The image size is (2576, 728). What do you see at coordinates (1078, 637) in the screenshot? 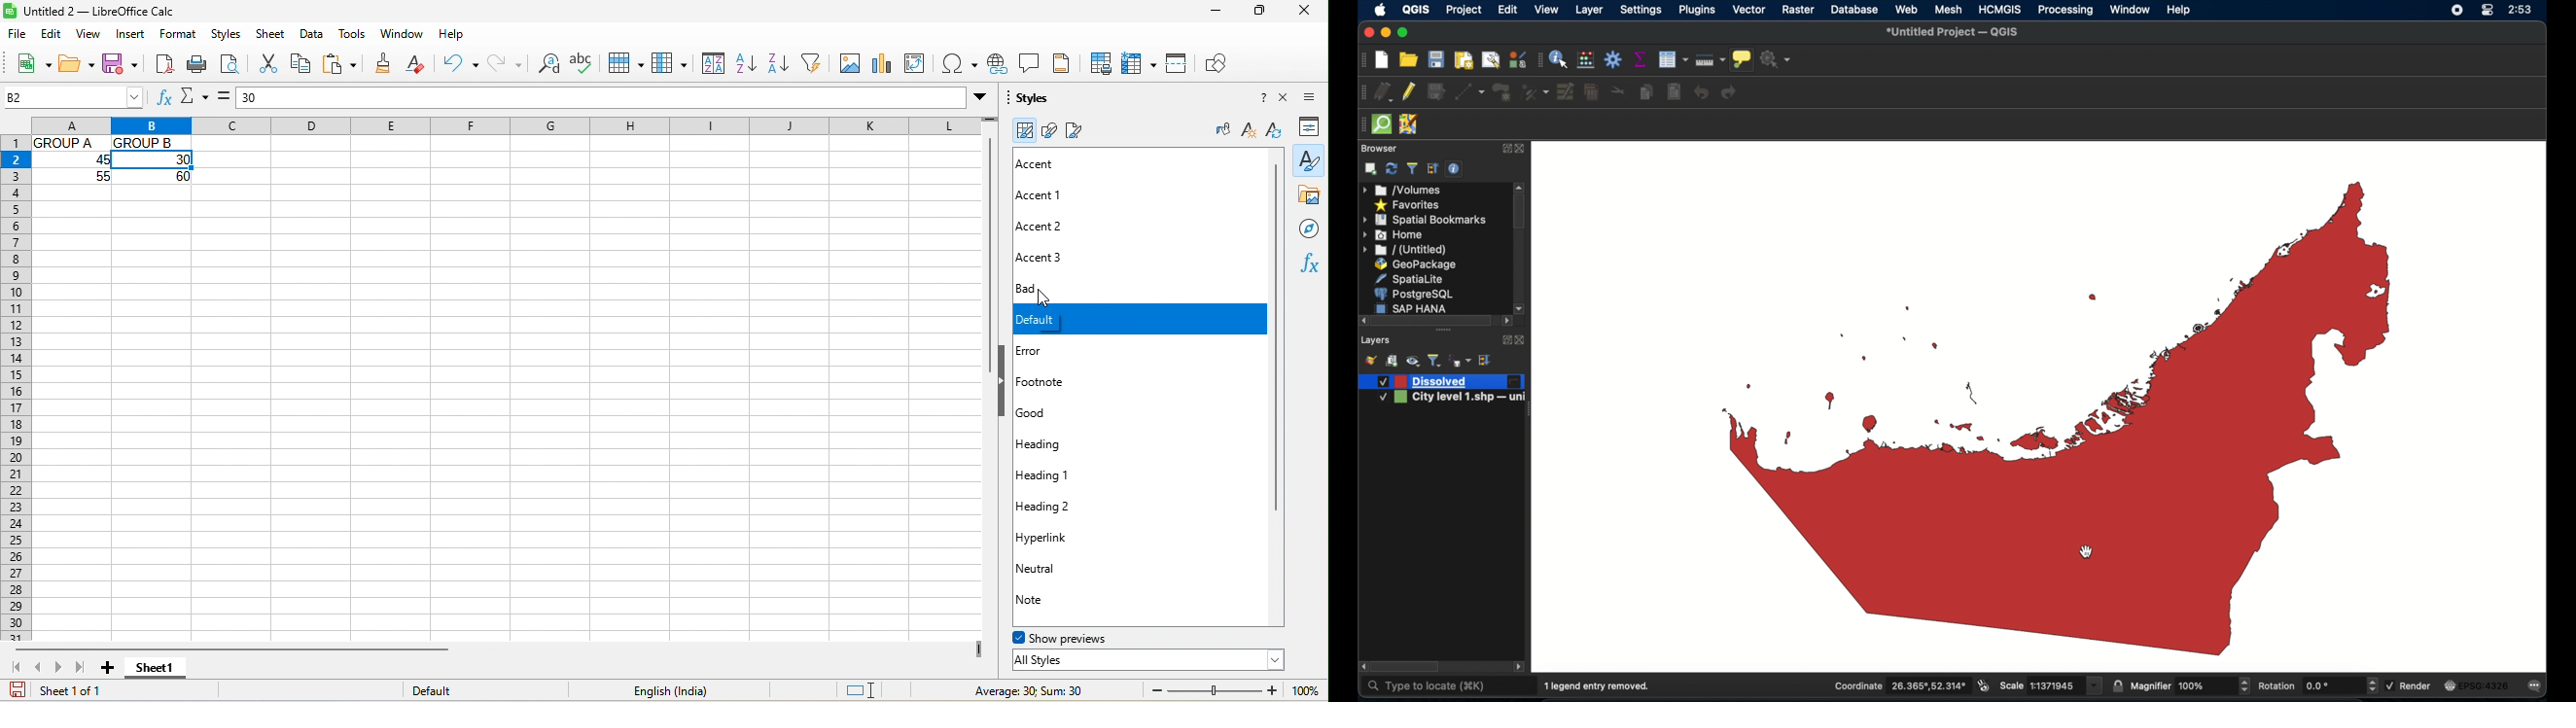
I see `show previews` at bounding box center [1078, 637].